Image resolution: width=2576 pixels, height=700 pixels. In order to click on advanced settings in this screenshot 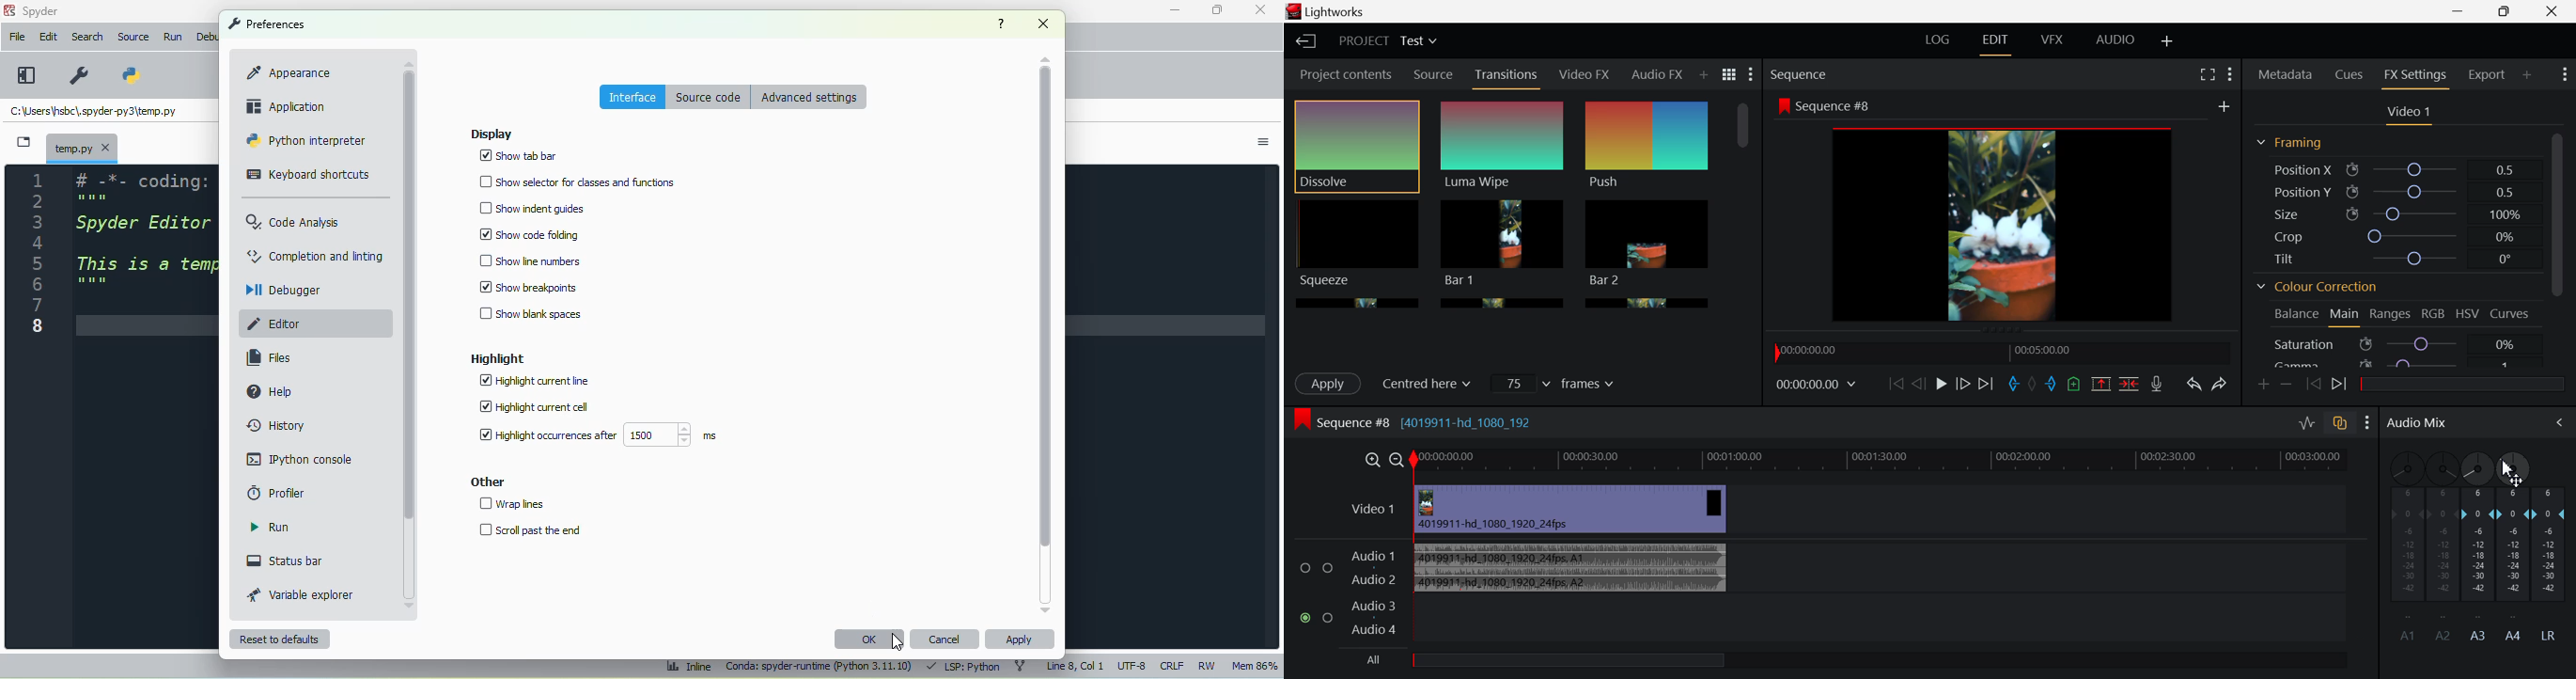, I will do `click(810, 96)`.